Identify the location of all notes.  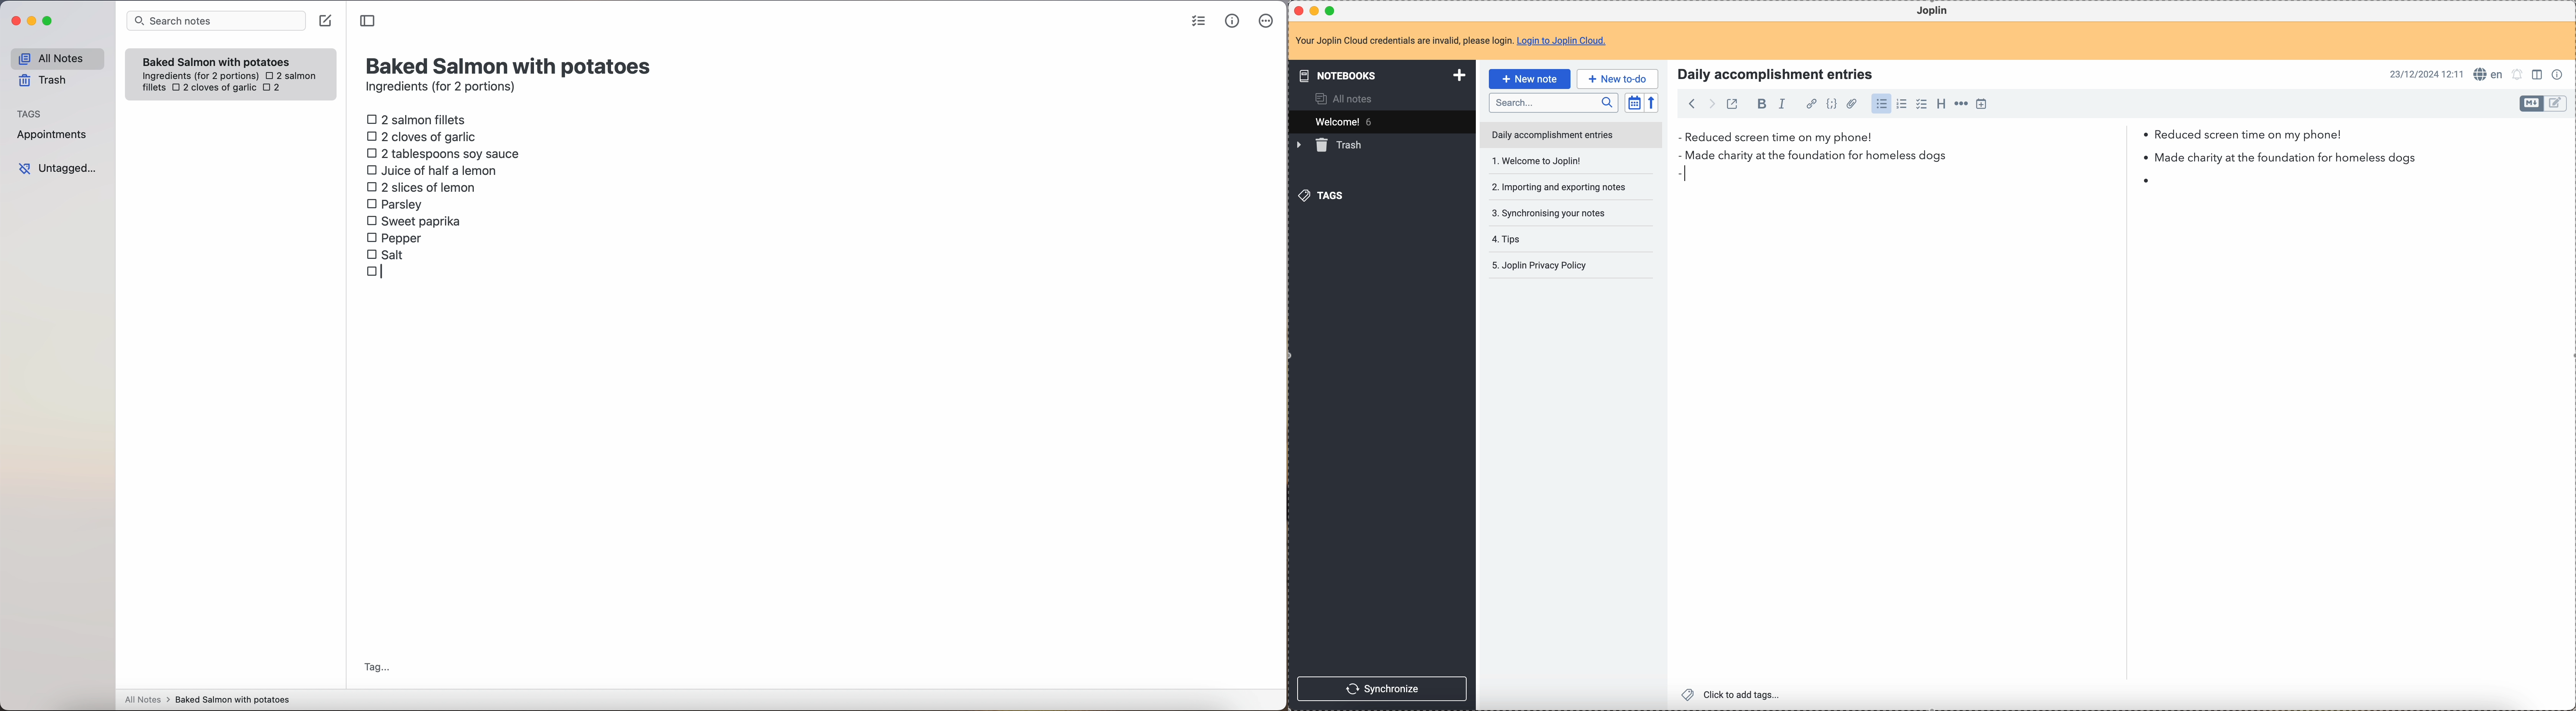
(1340, 99).